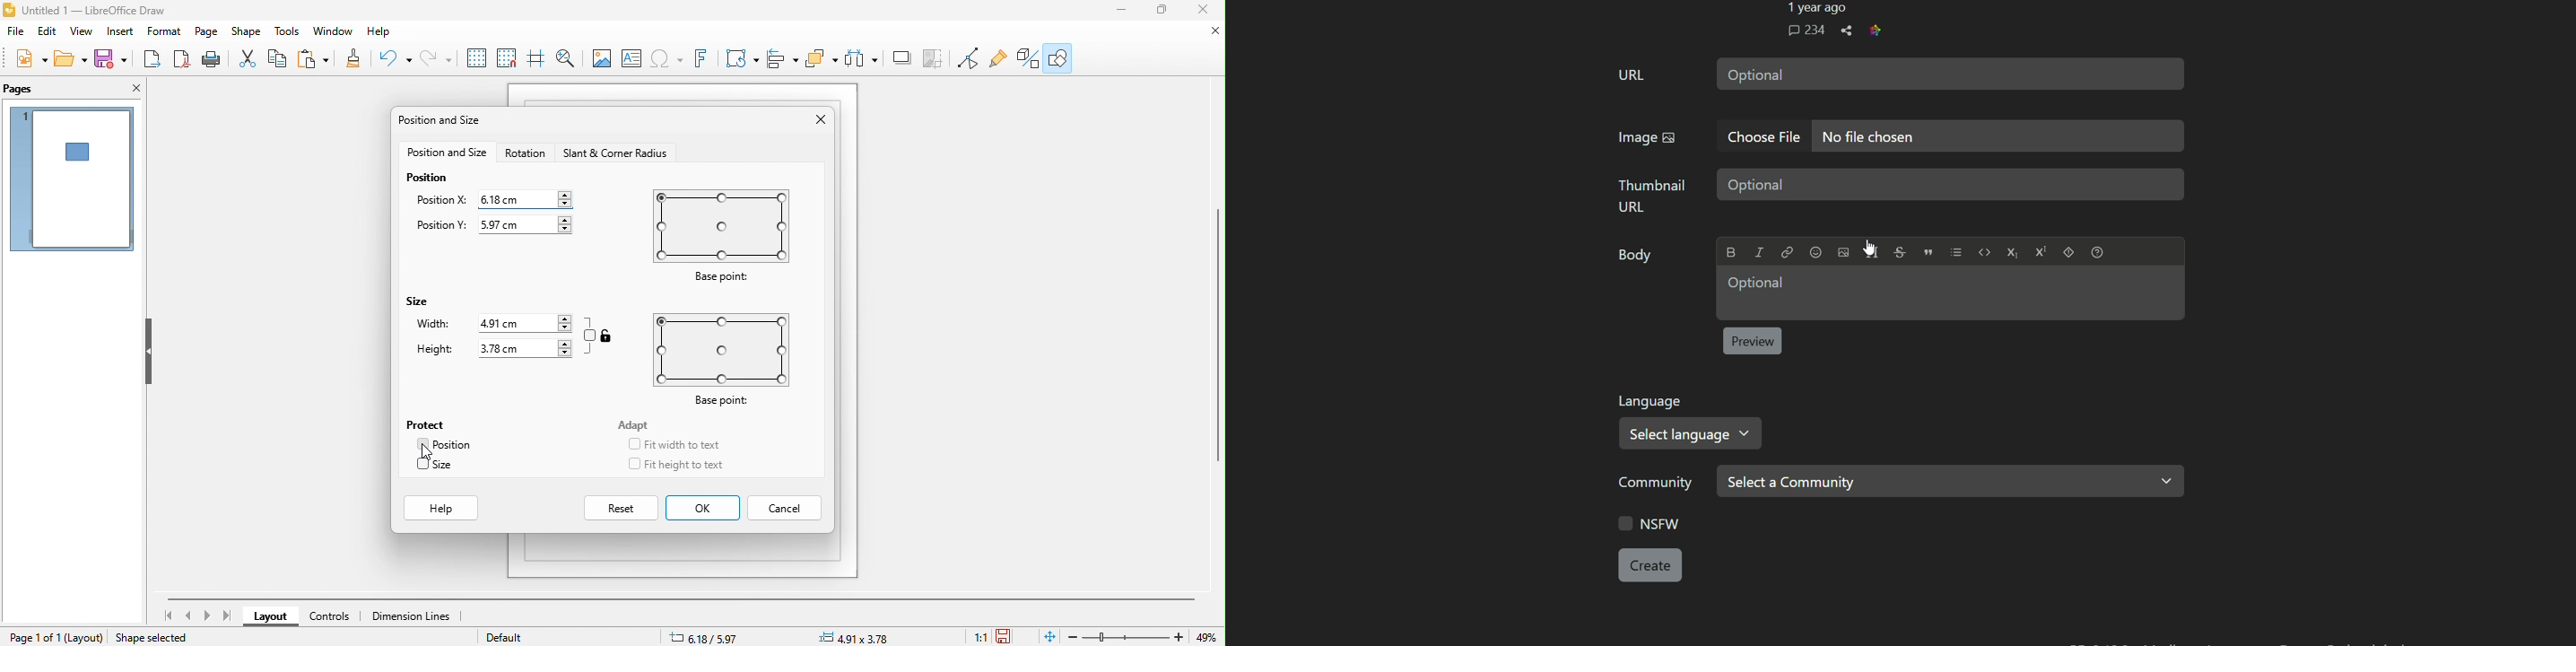 The height and width of the screenshot is (672, 2576). What do you see at coordinates (71, 57) in the screenshot?
I see `open` at bounding box center [71, 57].